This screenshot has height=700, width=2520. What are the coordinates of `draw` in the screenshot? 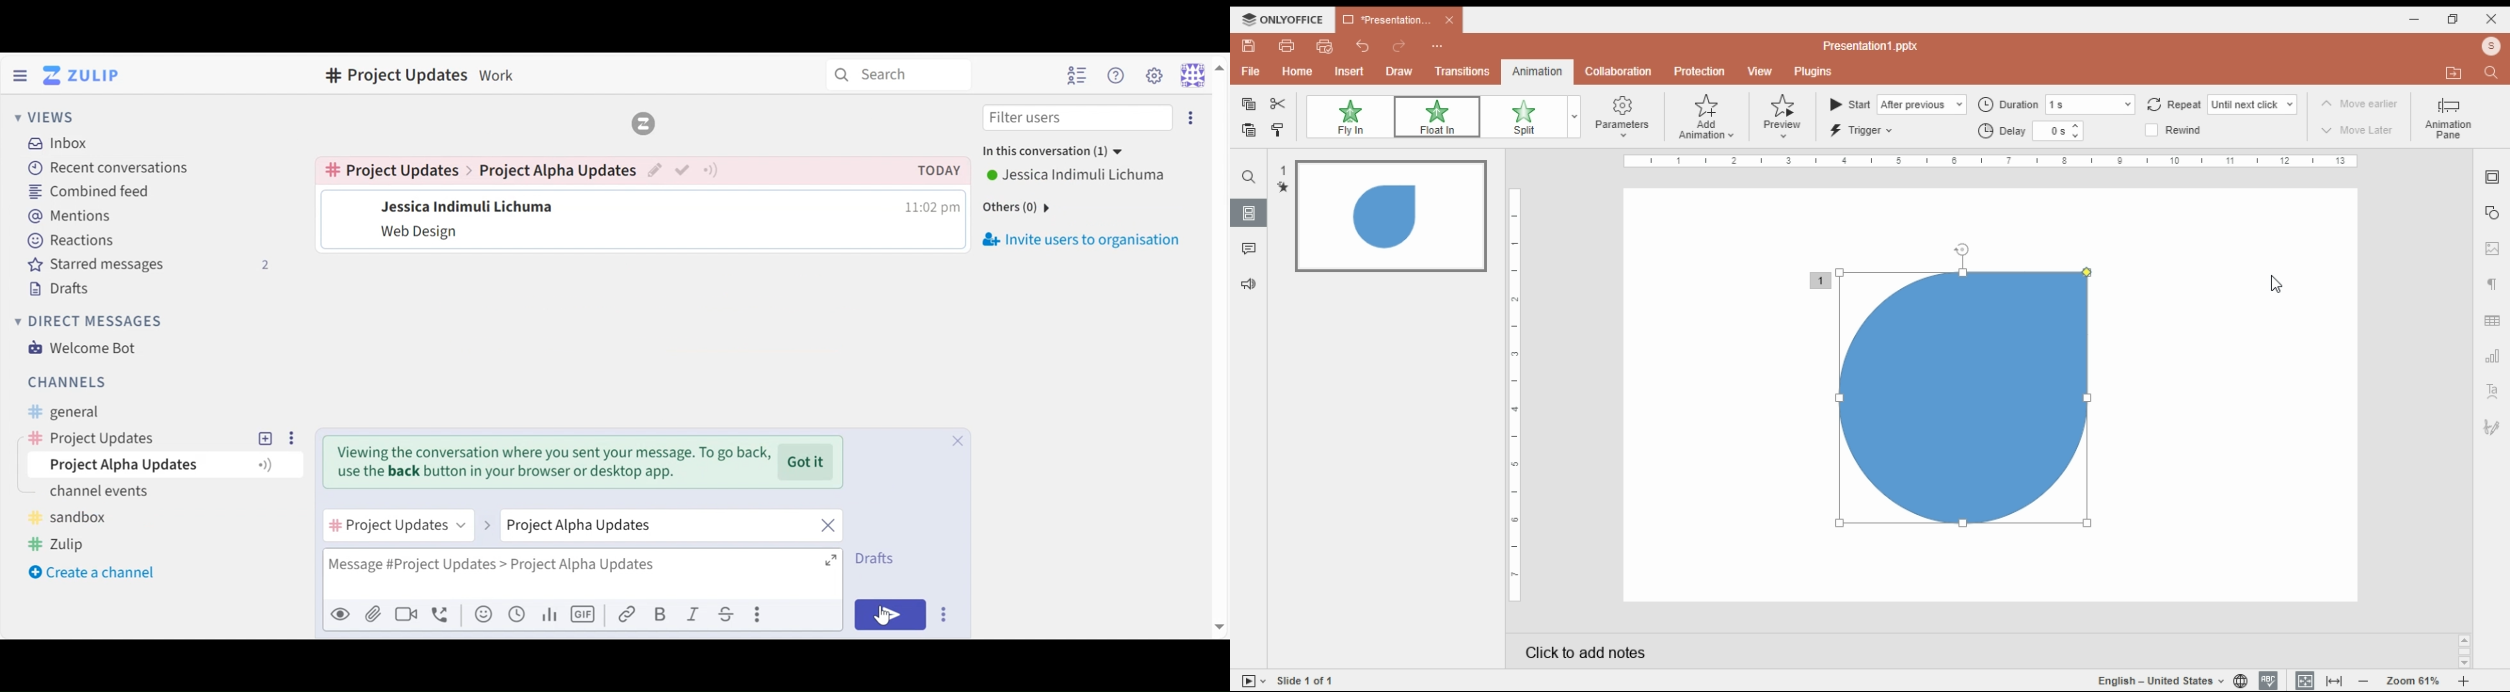 It's located at (1399, 71).